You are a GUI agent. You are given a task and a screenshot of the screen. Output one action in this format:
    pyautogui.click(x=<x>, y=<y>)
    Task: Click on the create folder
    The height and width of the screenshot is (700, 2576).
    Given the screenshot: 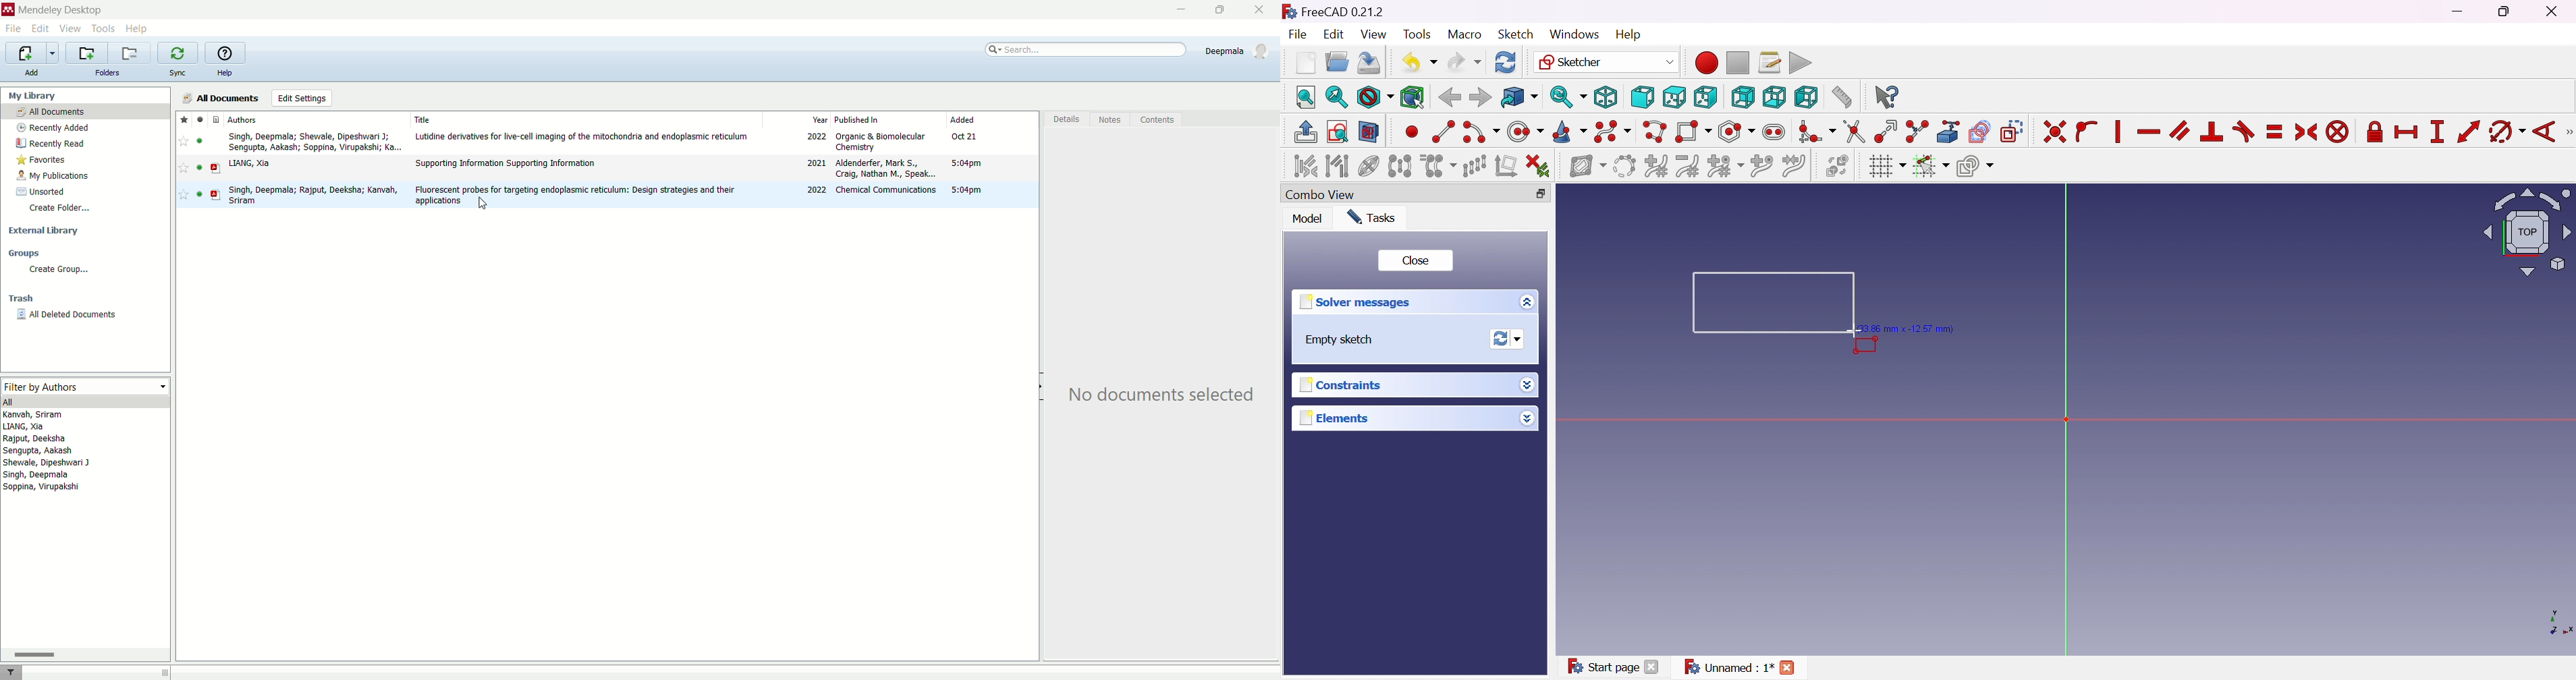 What is the action you would take?
    pyautogui.click(x=61, y=211)
    